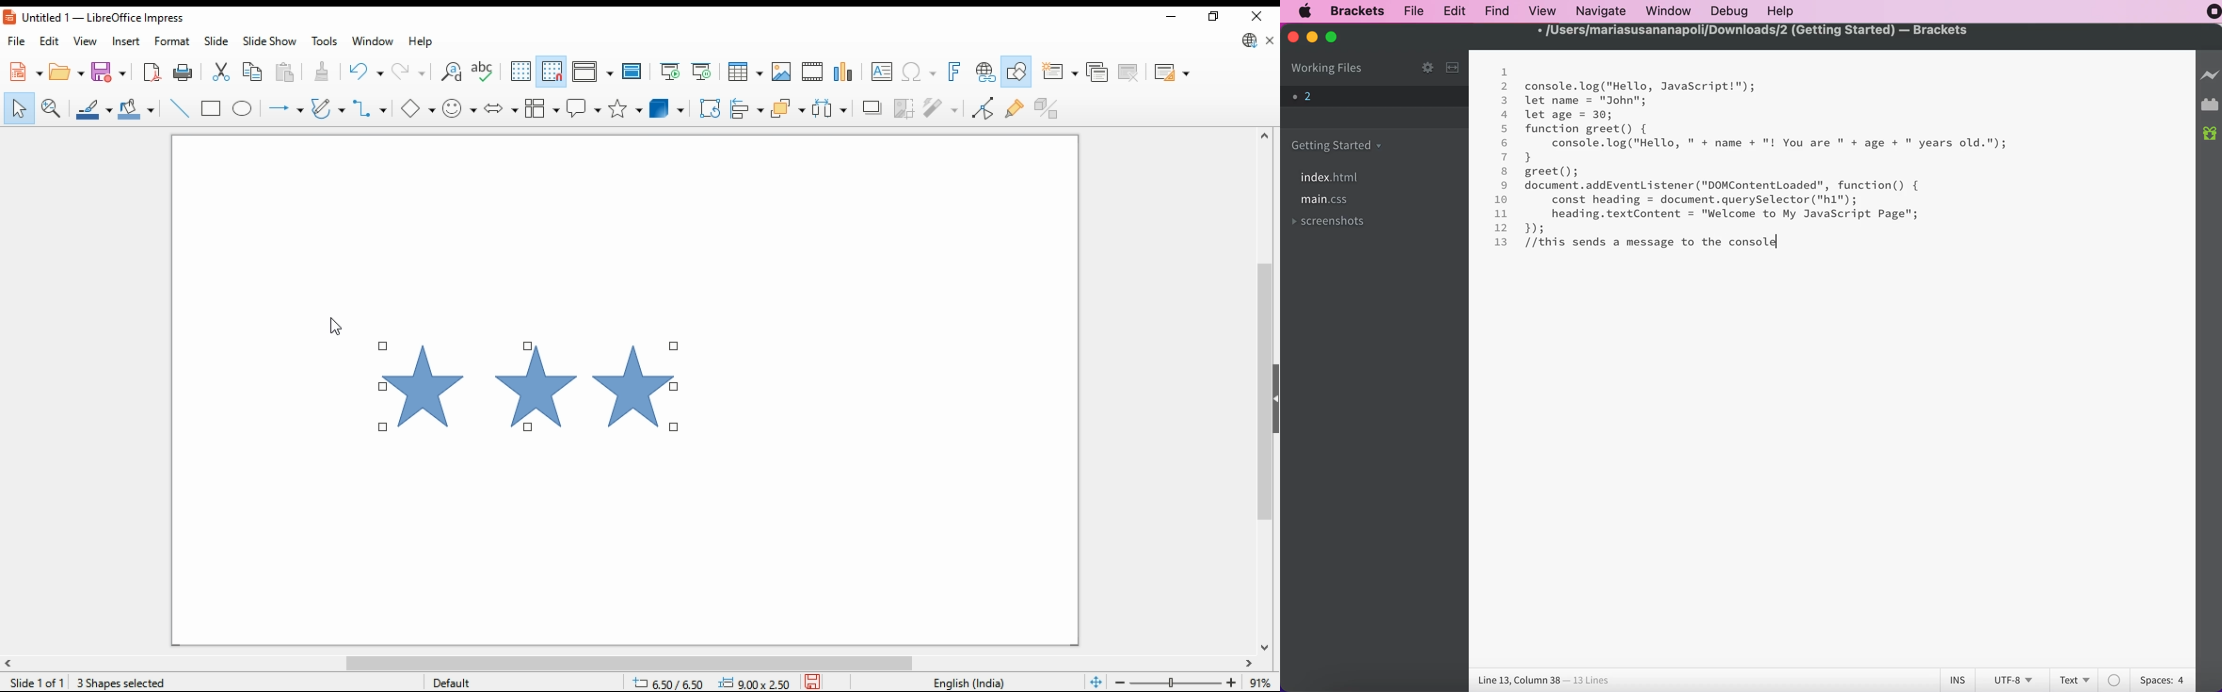 The image size is (2240, 700). I want to click on new slide, so click(1059, 72).